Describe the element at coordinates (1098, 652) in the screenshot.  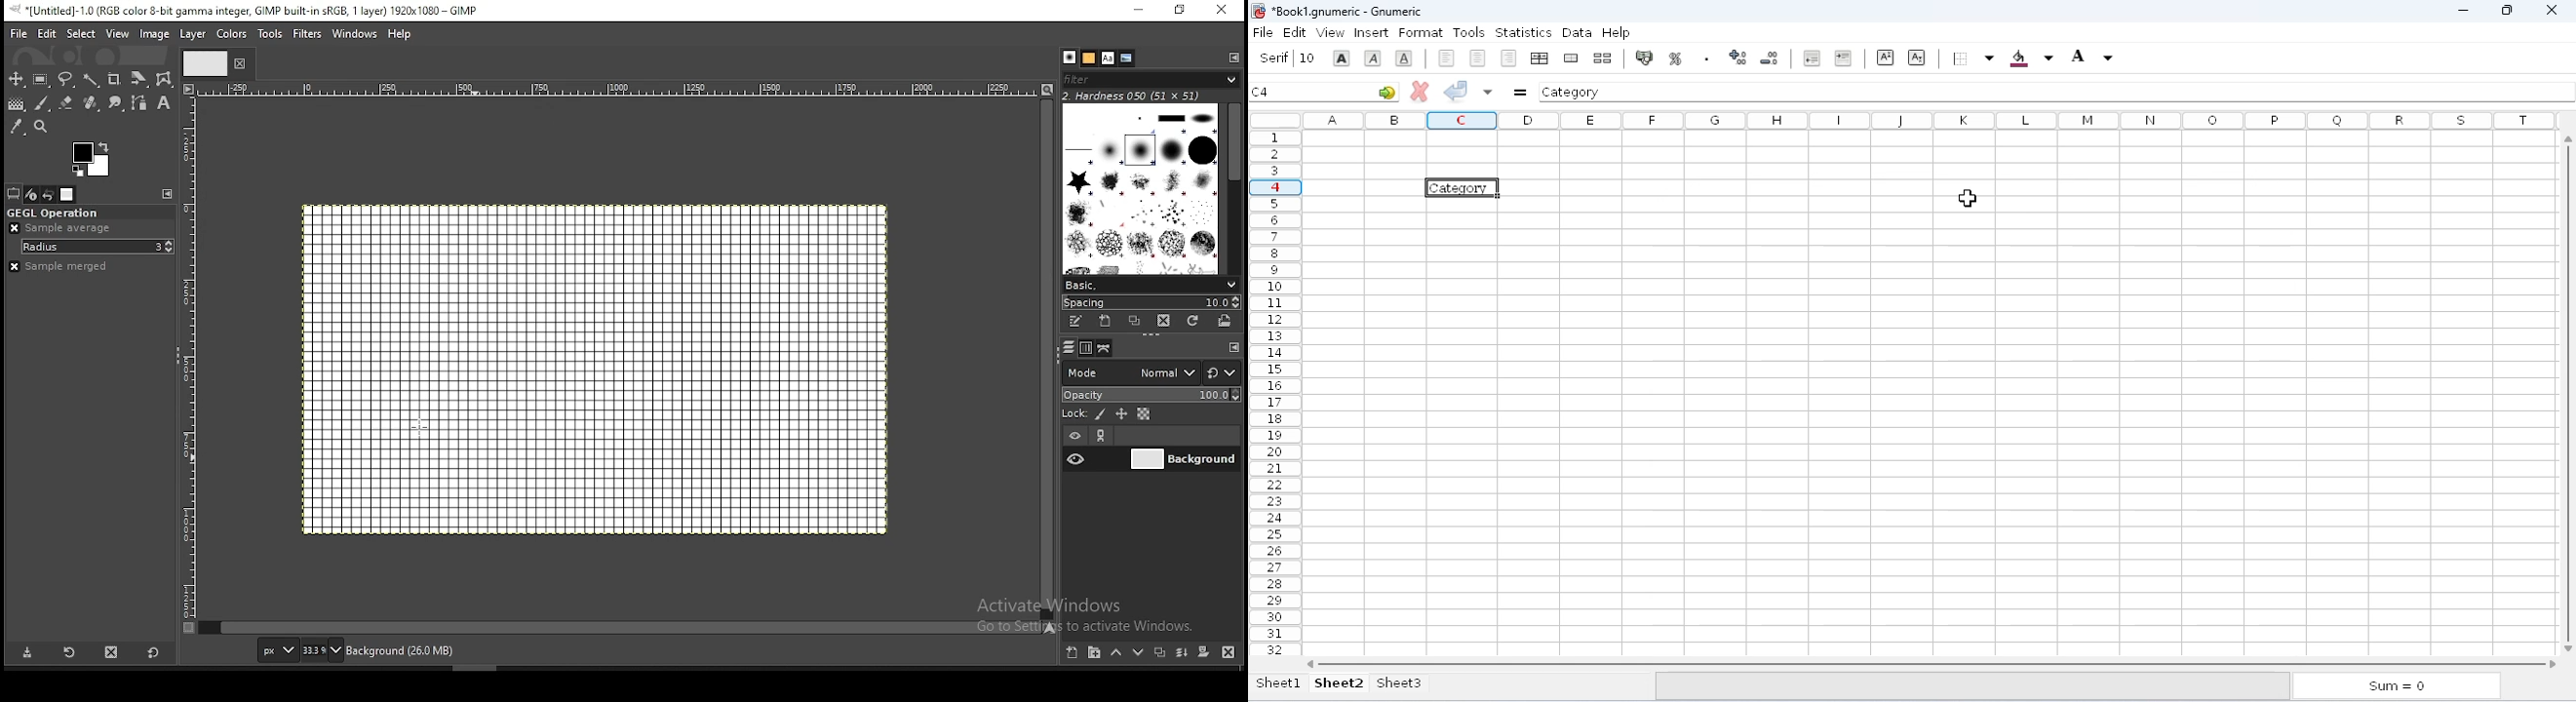
I see `new layer group` at that location.